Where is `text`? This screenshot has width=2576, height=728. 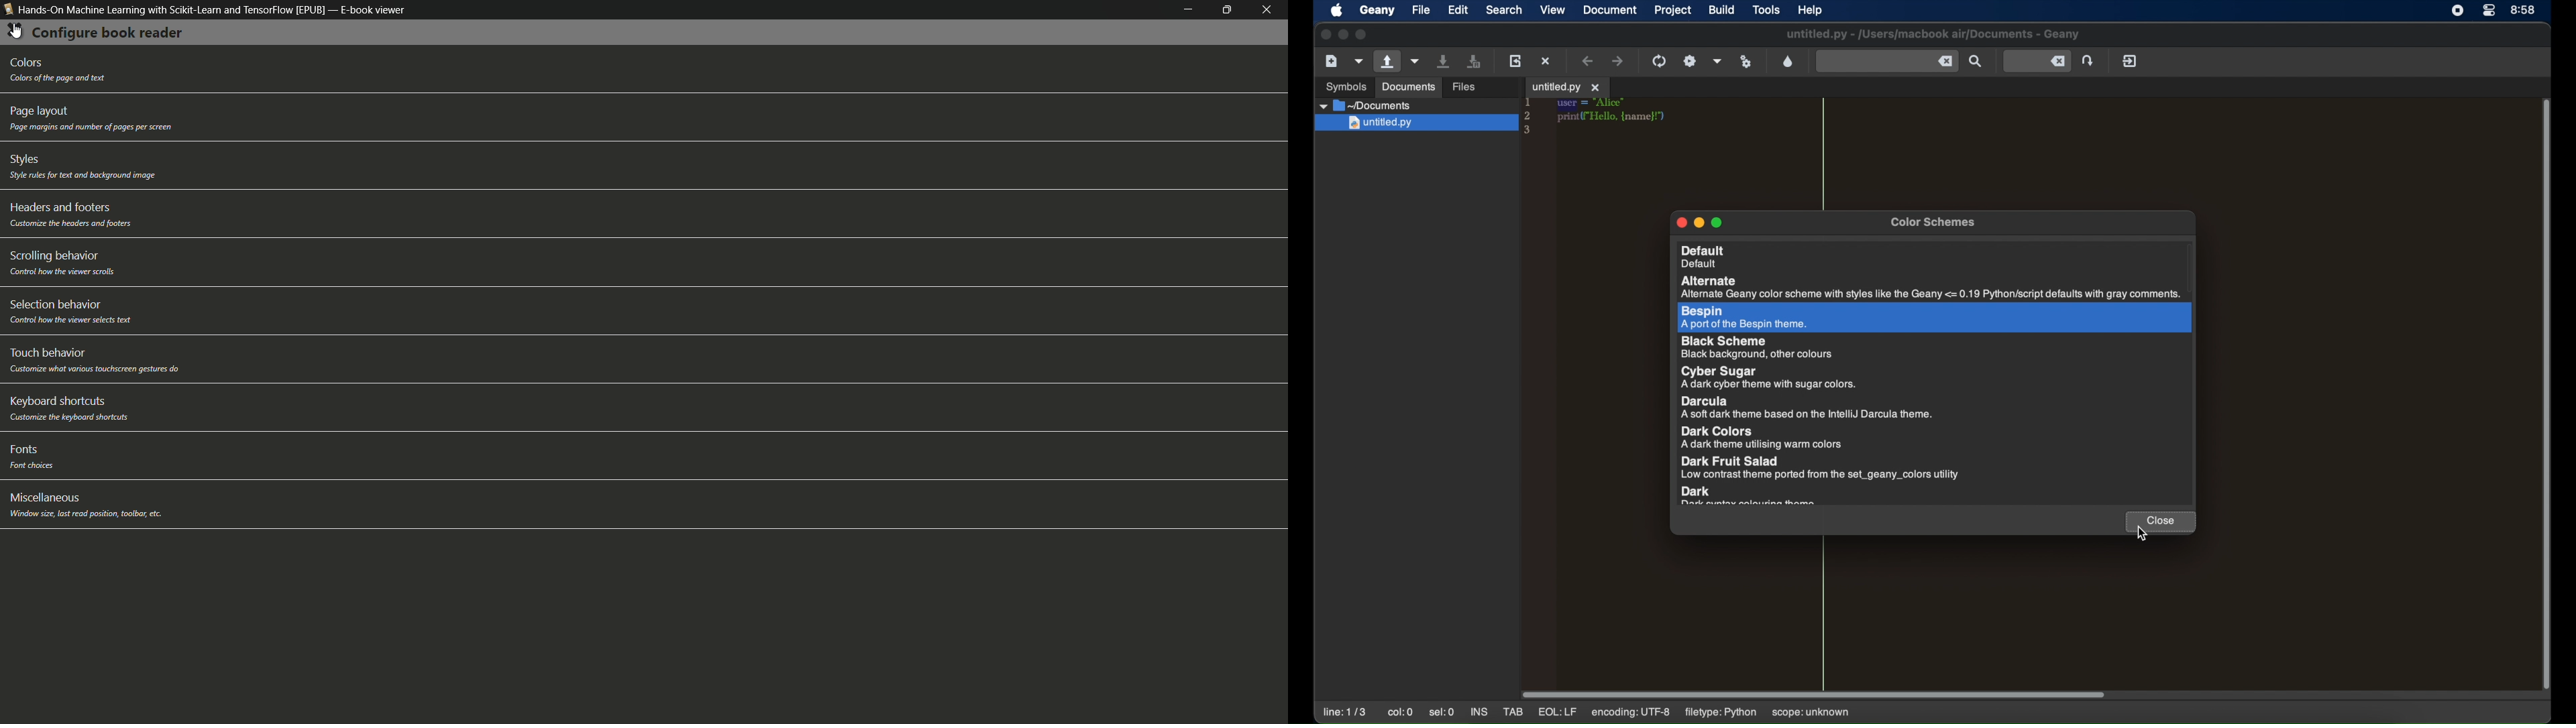
text is located at coordinates (85, 514).